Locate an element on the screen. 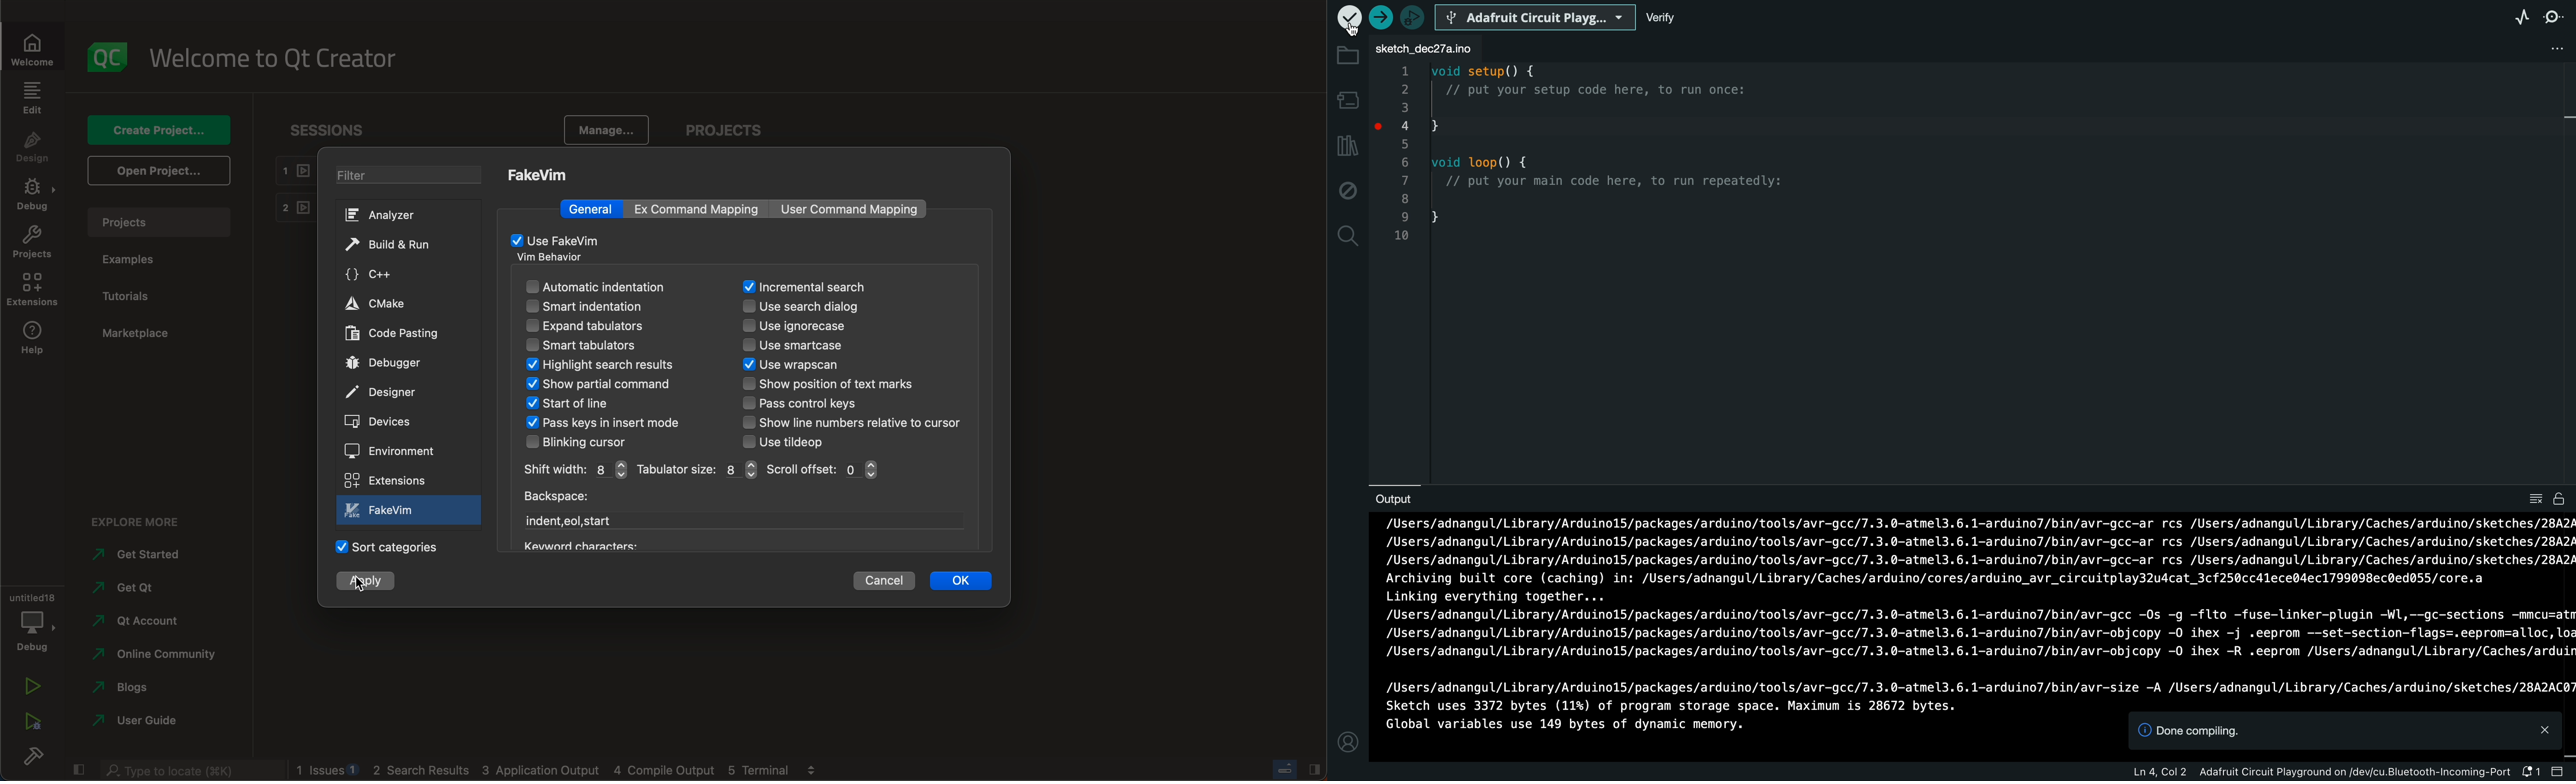 This screenshot has height=784, width=2576. edit is located at coordinates (34, 98).